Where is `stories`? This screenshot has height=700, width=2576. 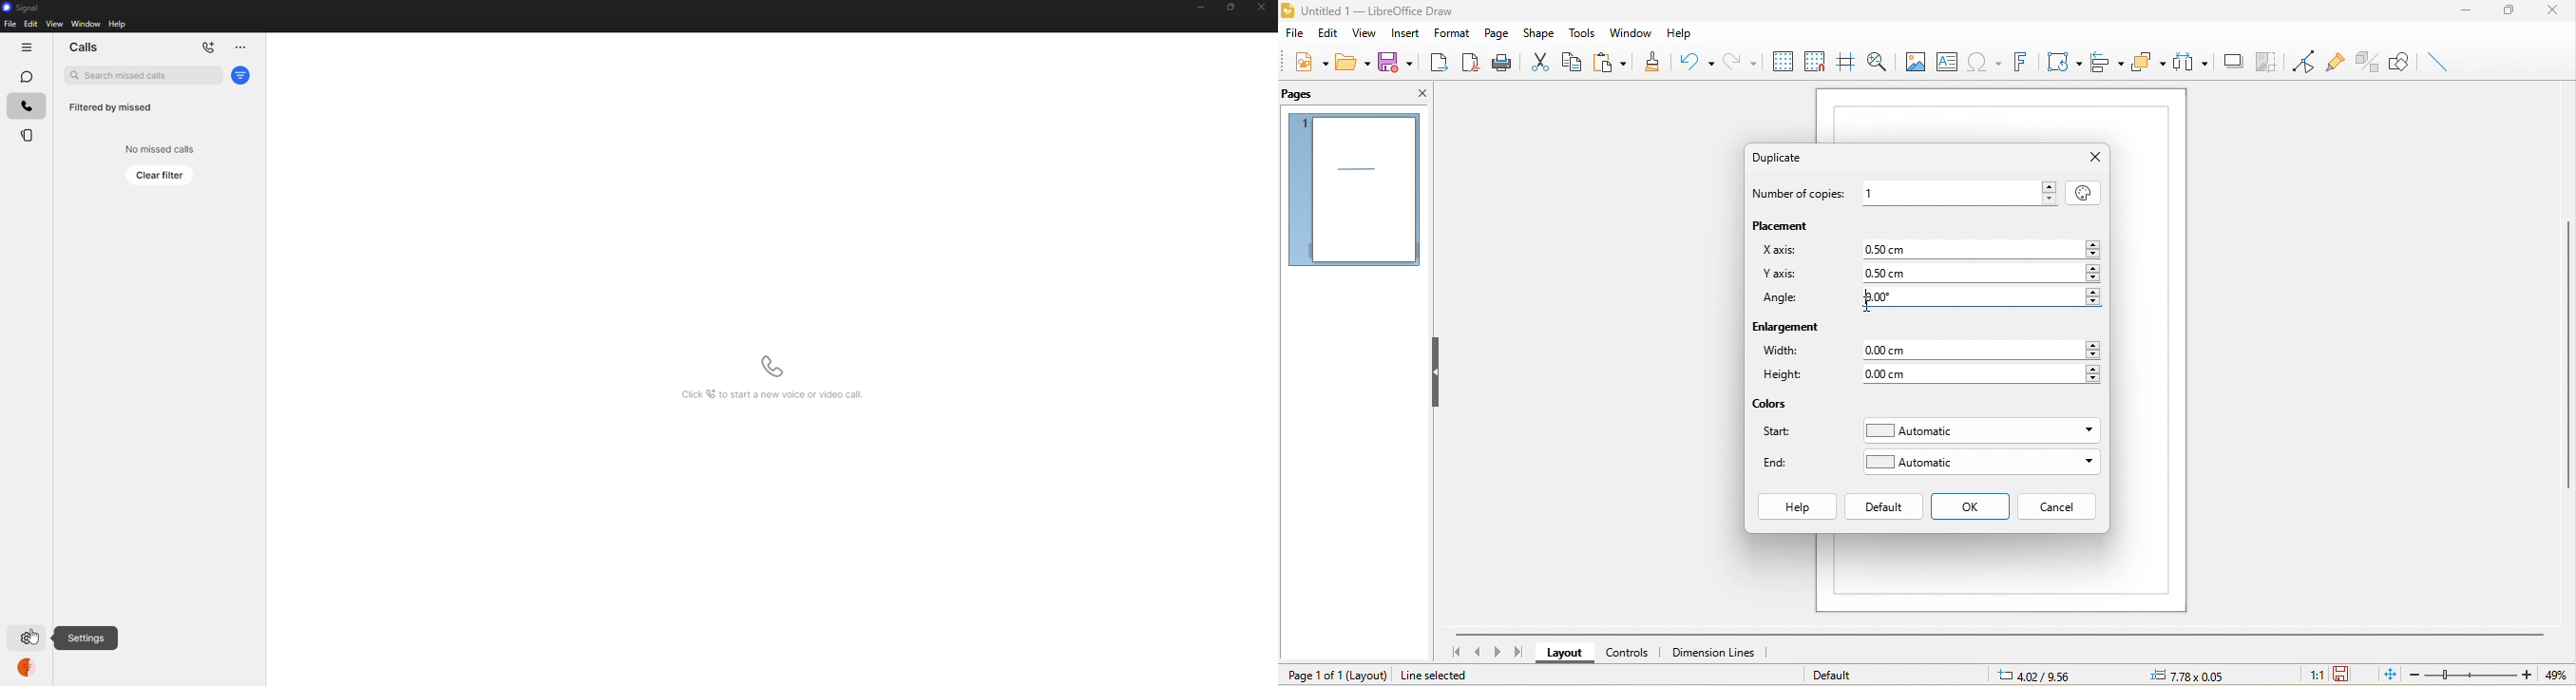 stories is located at coordinates (27, 136).